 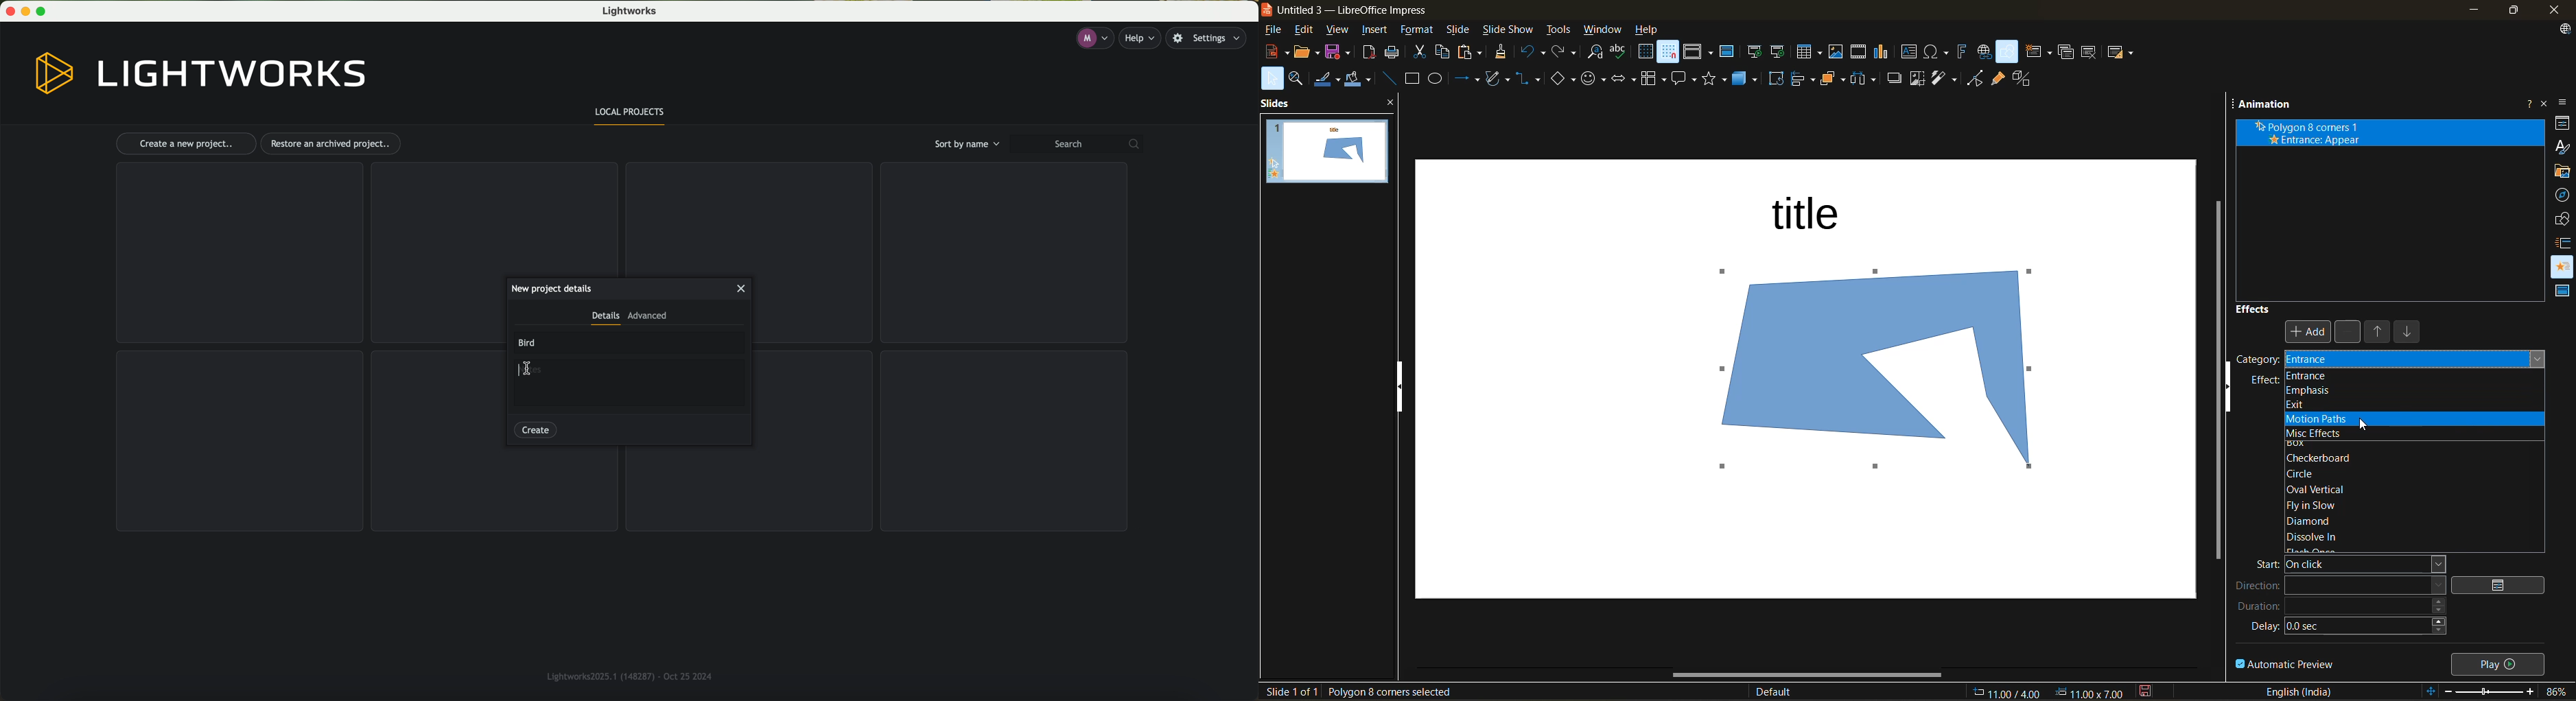 What do you see at coordinates (2366, 424) in the screenshot?
I see `cursor` at bounding box center [2366, 424].